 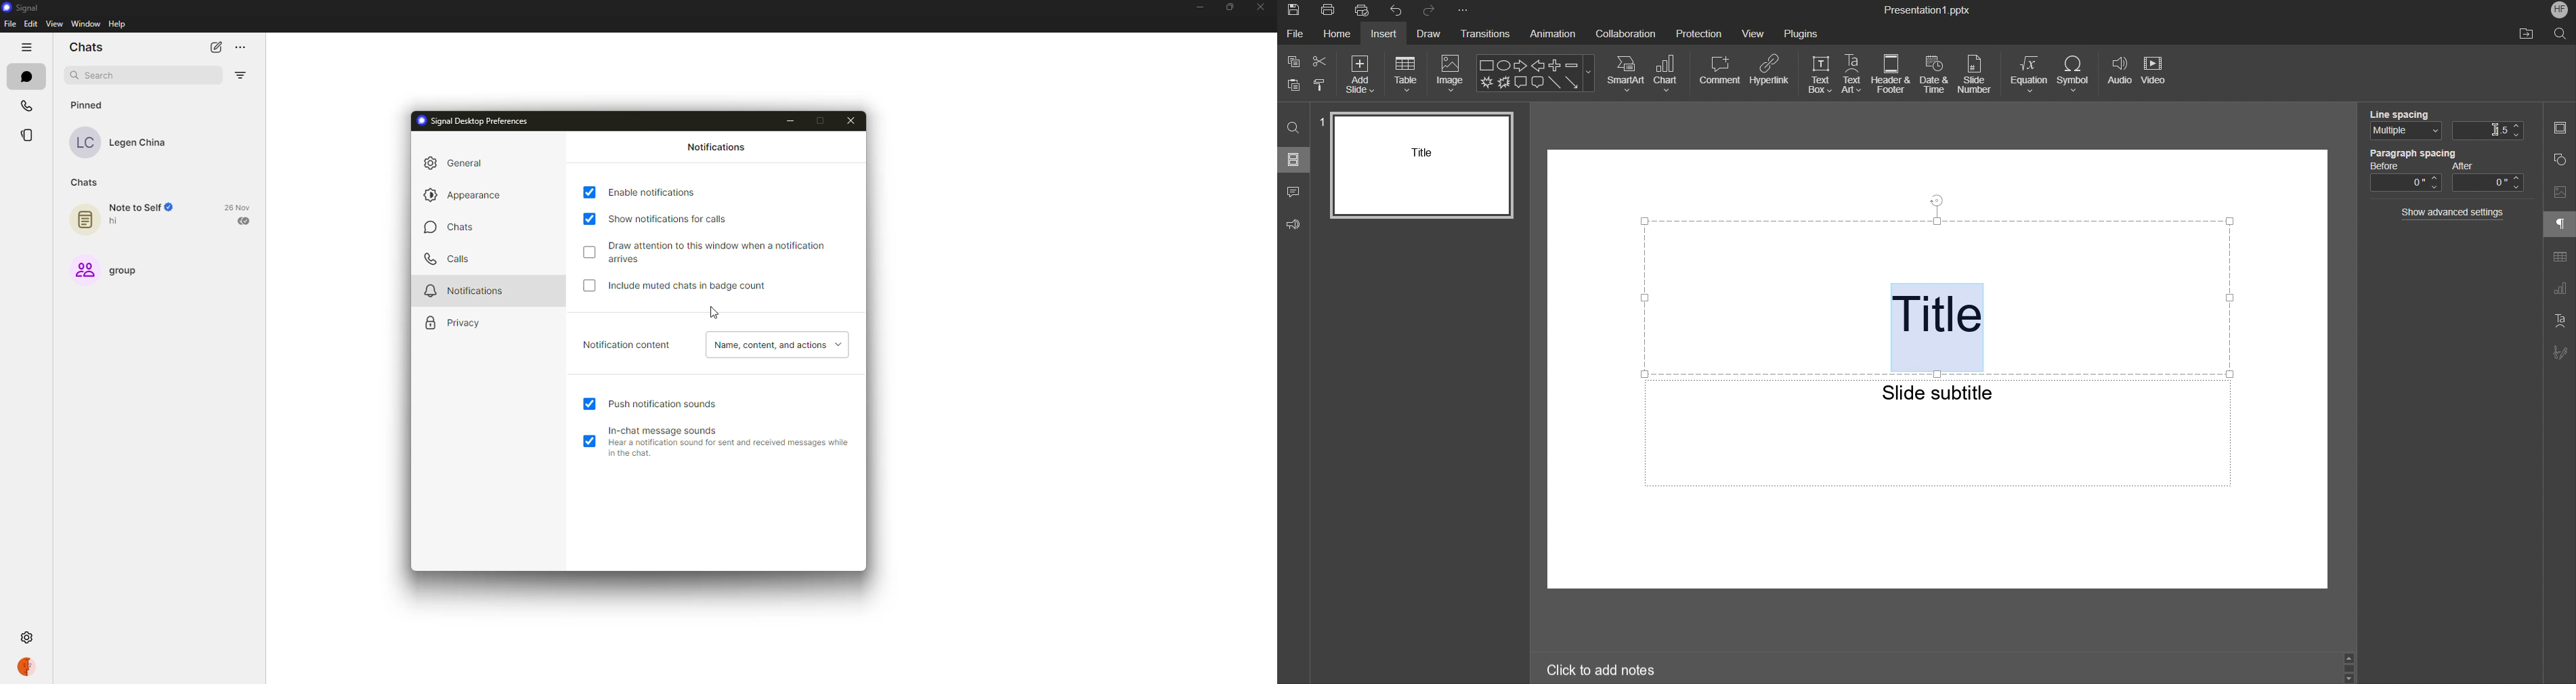 I want to click on push notification sound, so click(x=667, y=403).